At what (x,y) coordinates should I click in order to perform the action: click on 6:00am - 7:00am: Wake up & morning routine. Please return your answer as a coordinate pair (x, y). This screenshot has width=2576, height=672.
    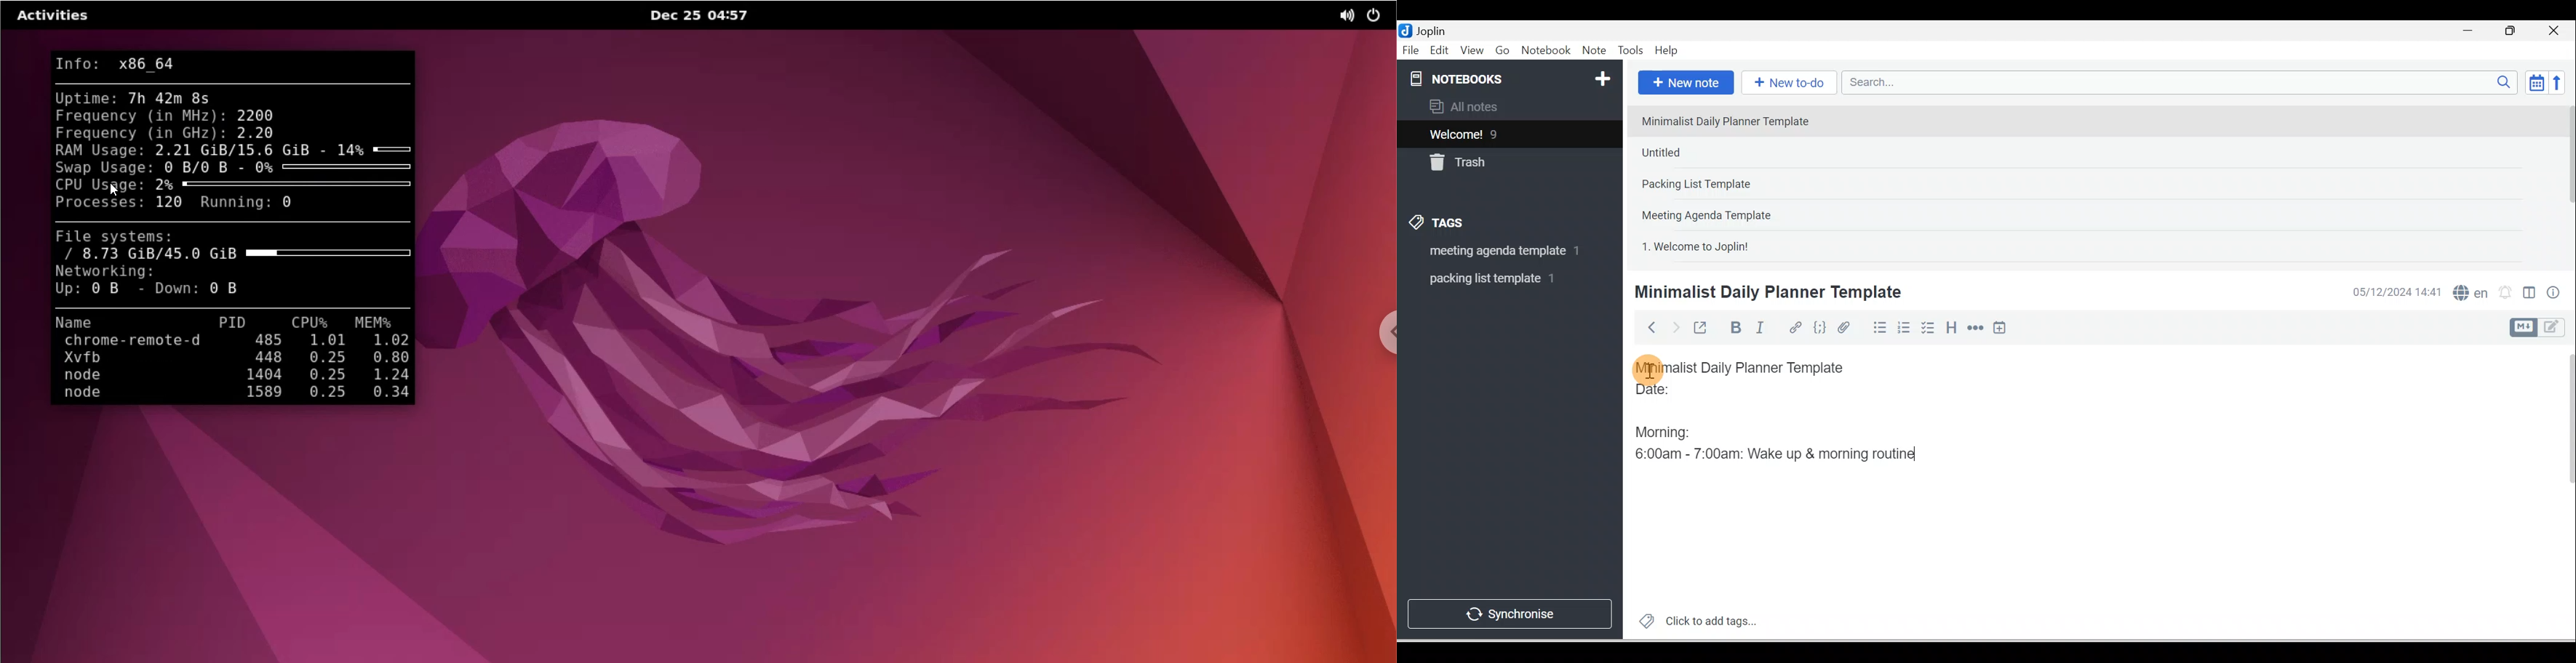
    Looking at the image, I should click on (1779, 454).